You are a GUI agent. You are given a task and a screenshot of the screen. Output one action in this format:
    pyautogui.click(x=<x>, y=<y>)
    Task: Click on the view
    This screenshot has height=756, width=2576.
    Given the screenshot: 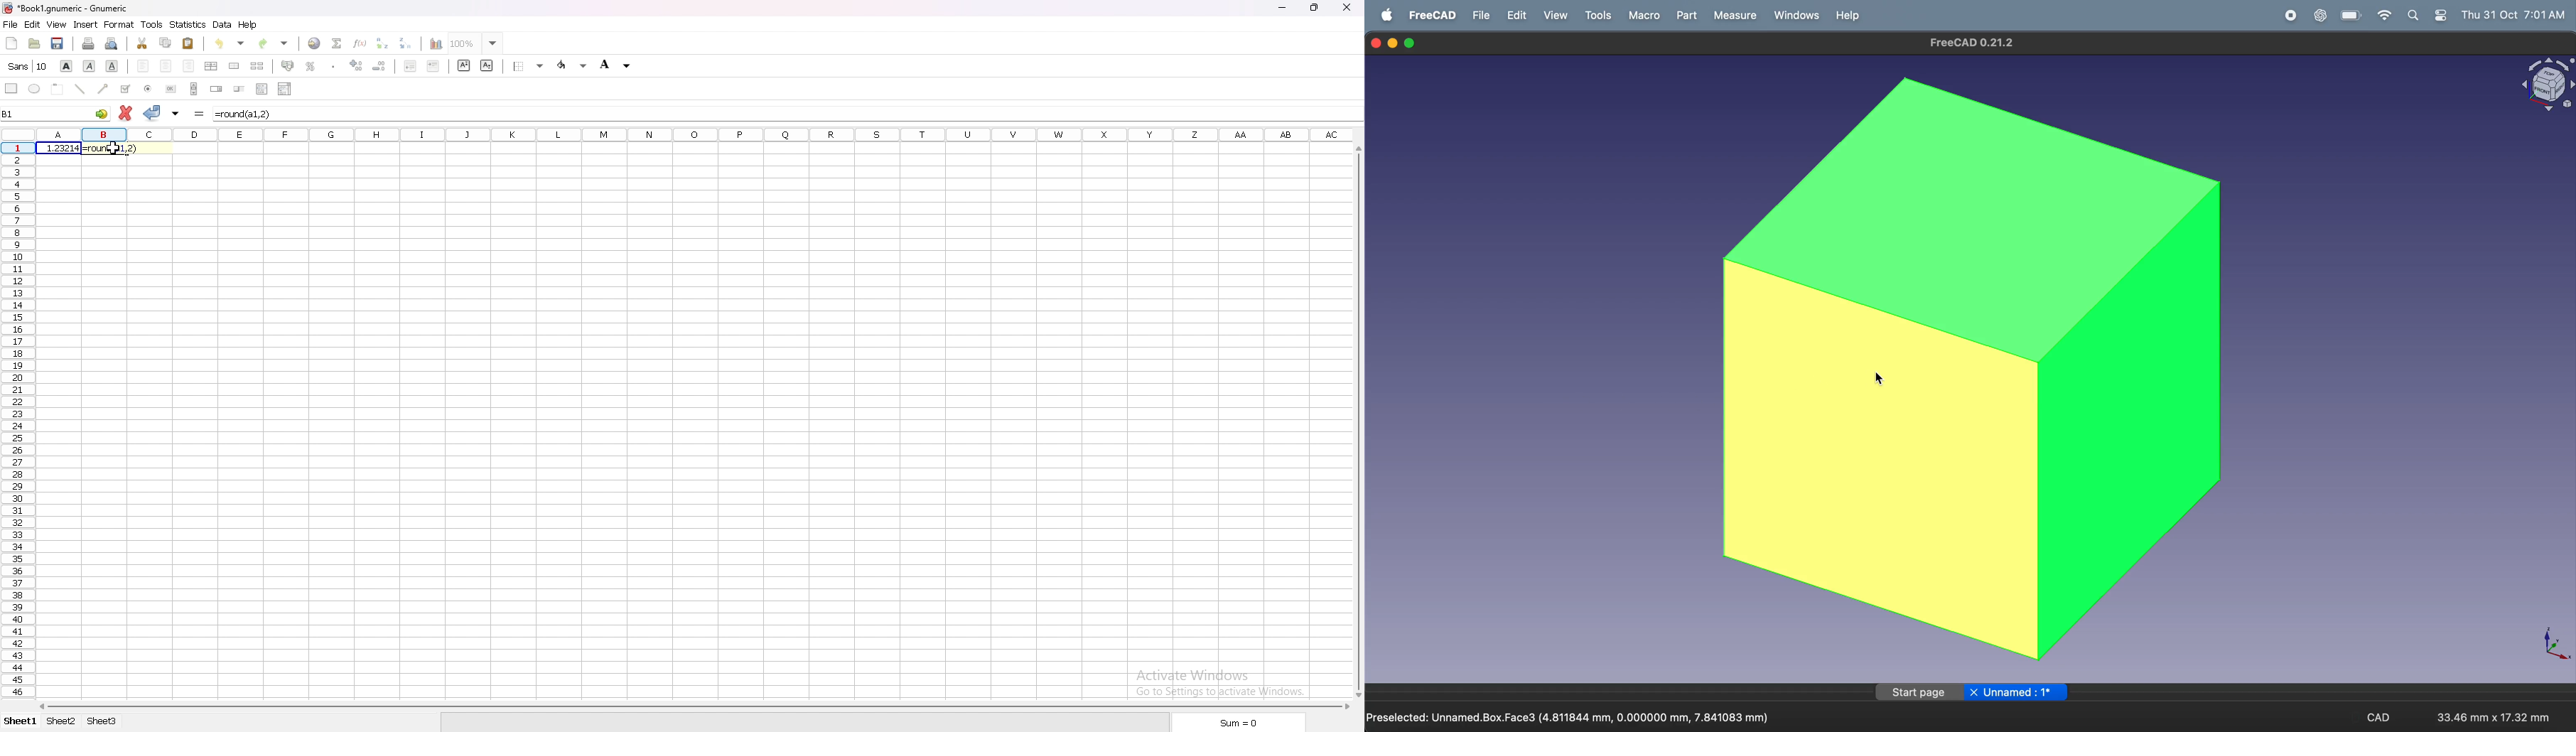 What is the action you would take?
    pyautogui.click(x=56, y=25)
    